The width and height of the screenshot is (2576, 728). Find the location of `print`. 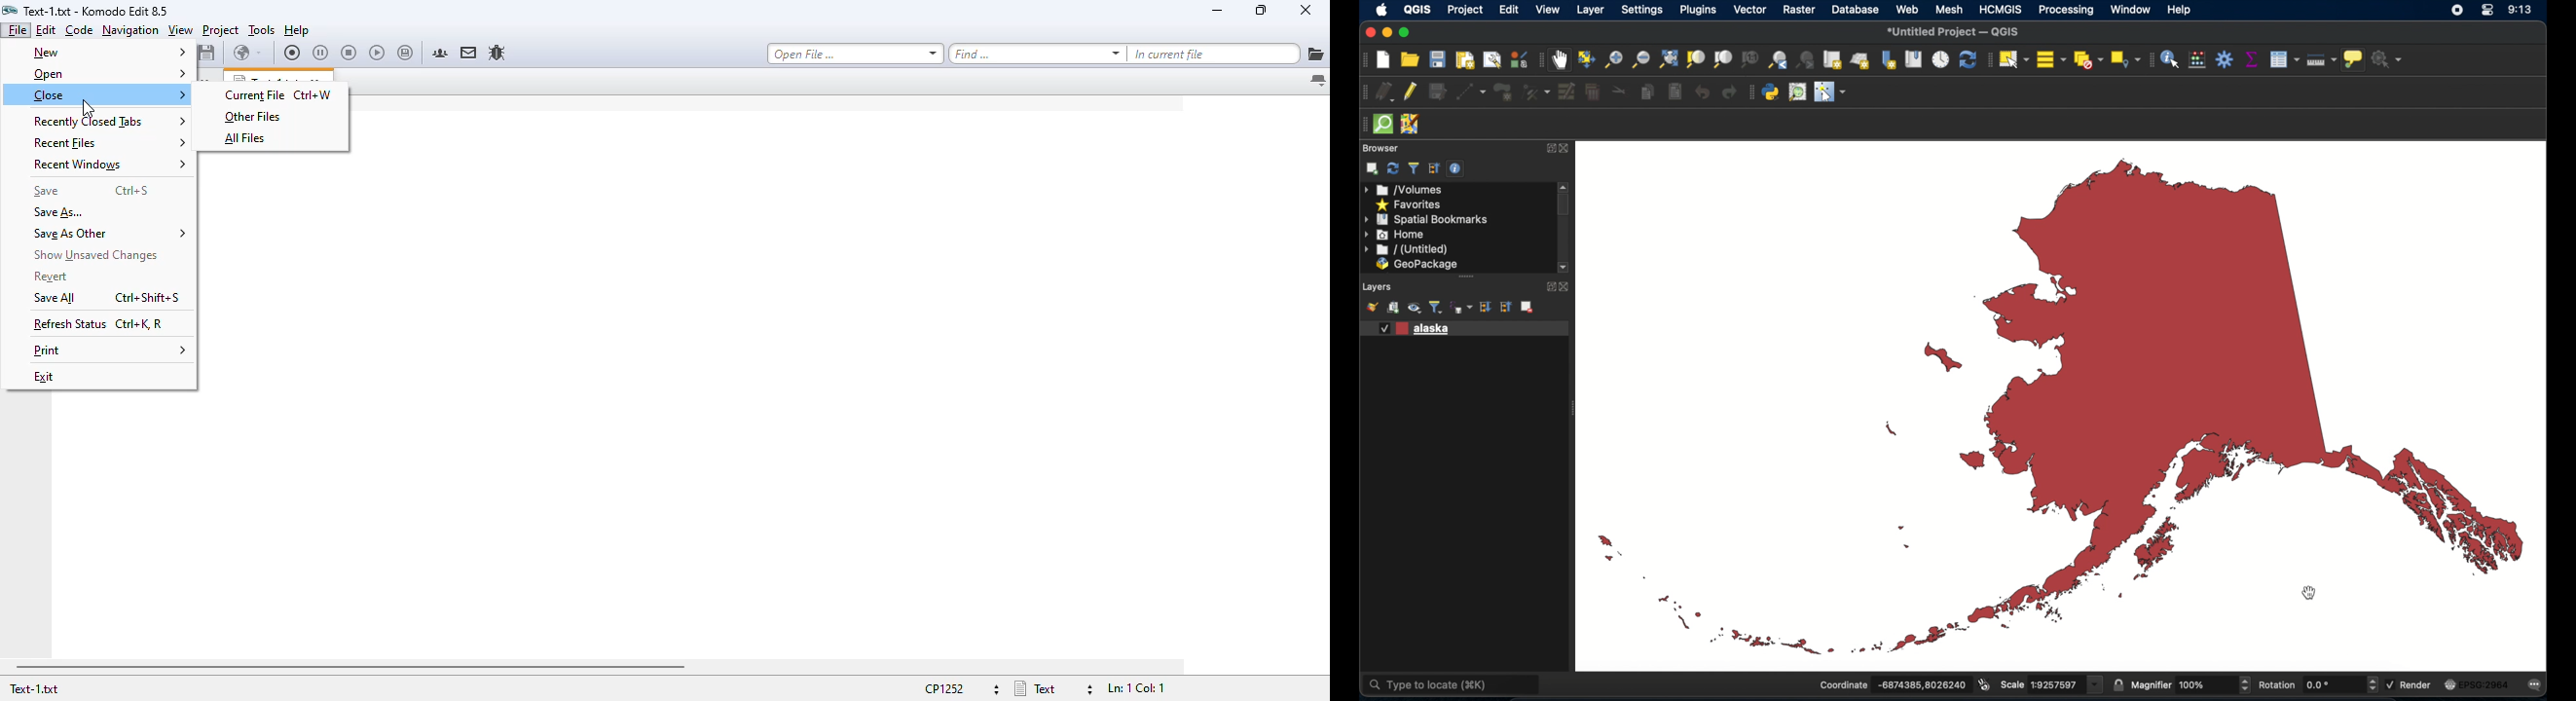

print is located at coordinates (109, 351).